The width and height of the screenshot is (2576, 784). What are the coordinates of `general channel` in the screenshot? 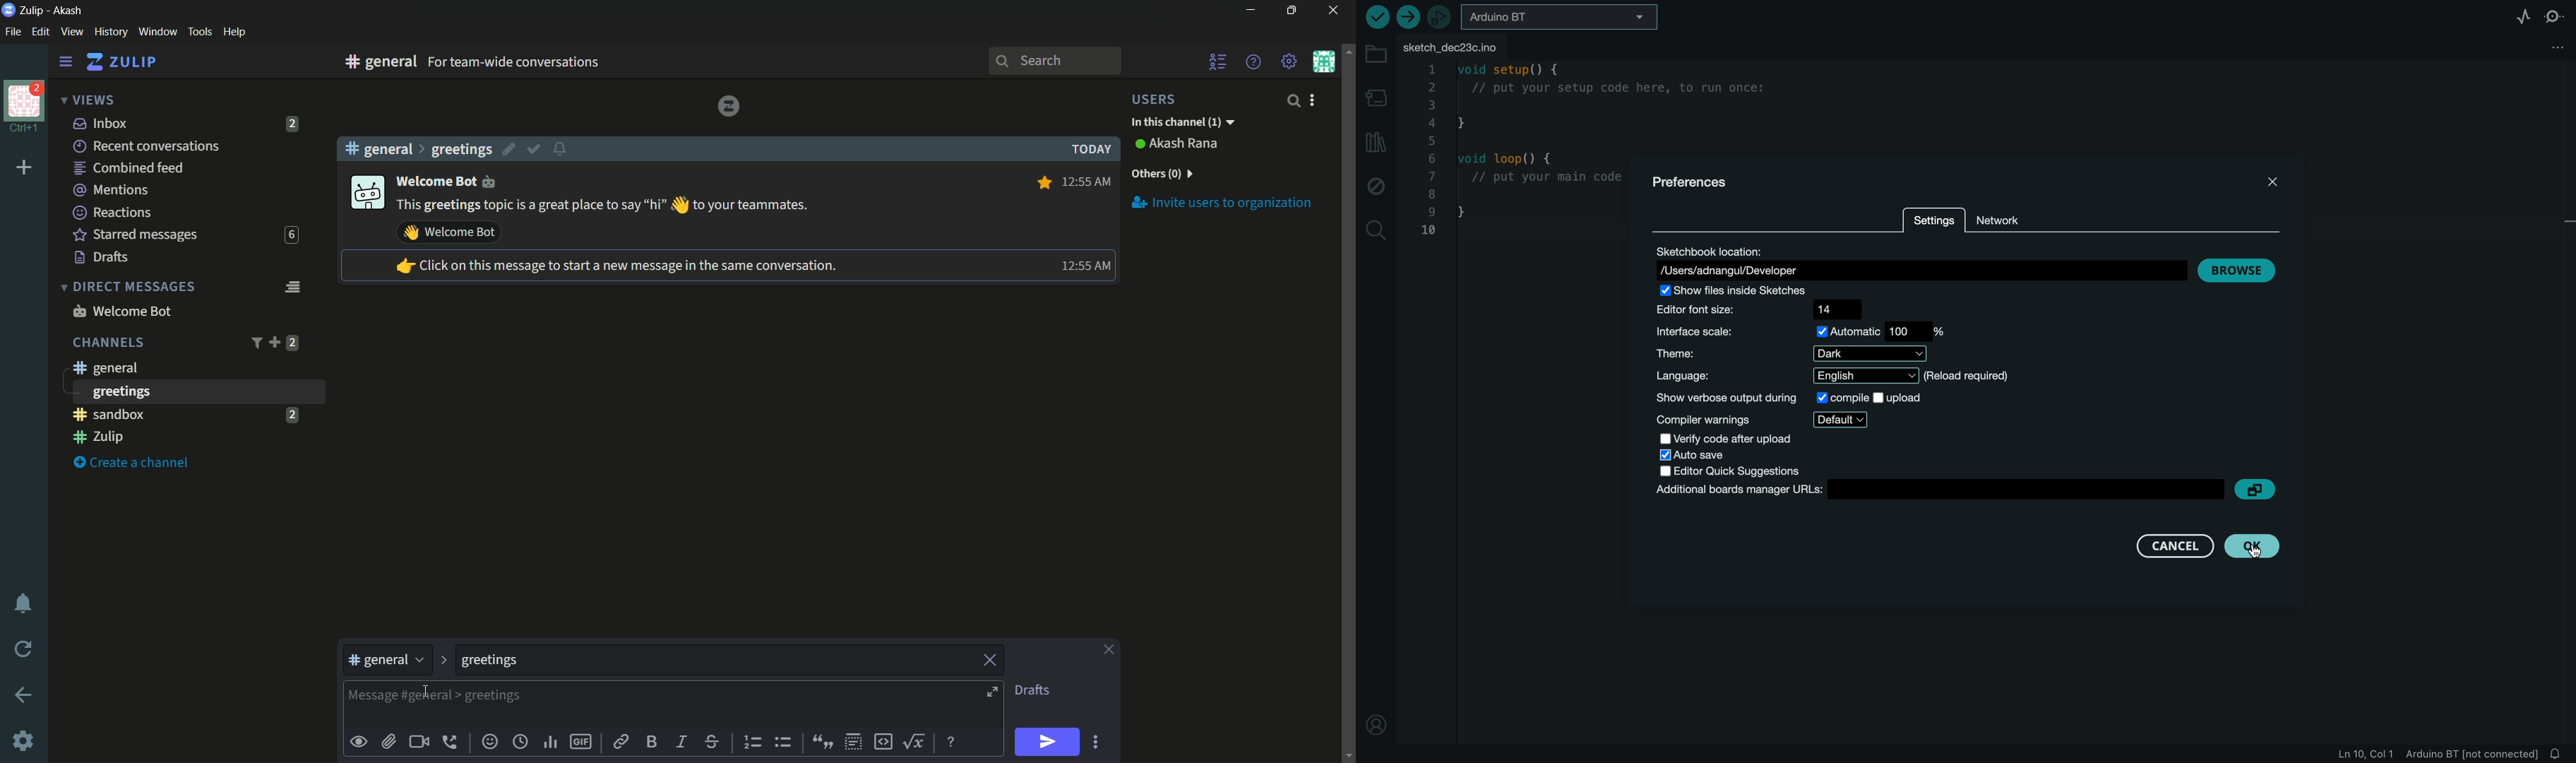 It's located at (104, 367).